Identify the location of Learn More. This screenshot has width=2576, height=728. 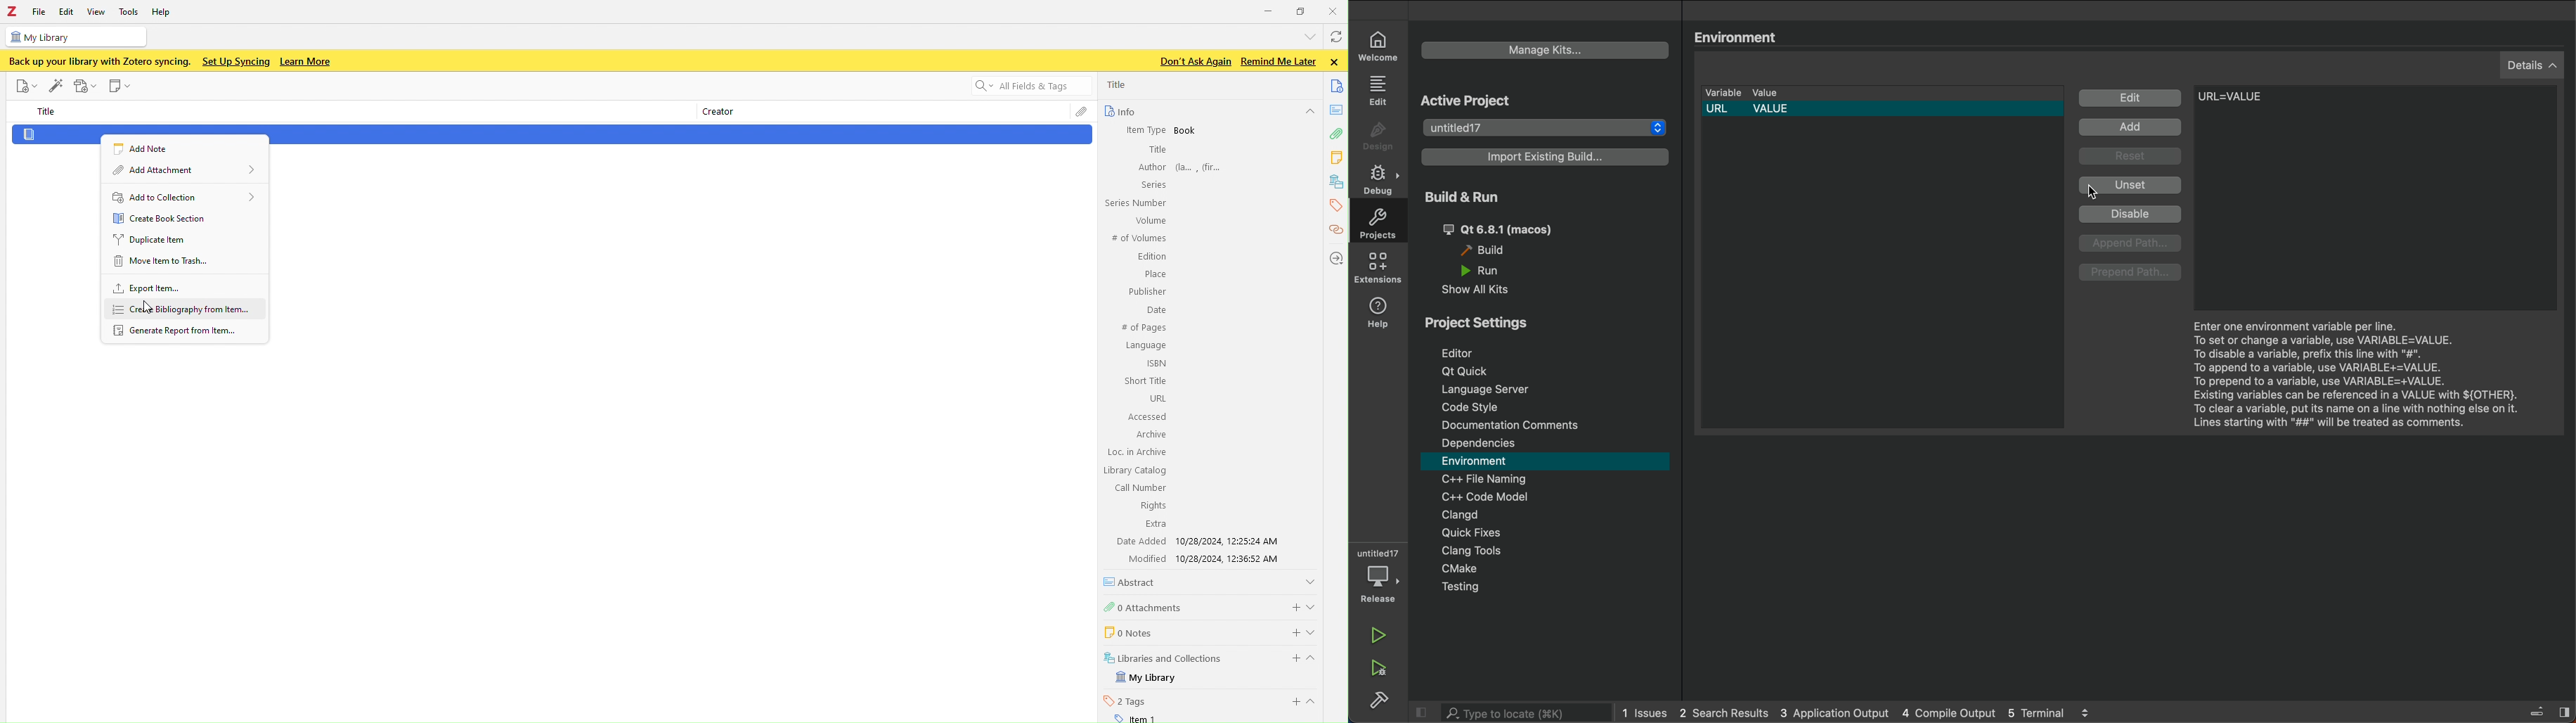
(307, 62).